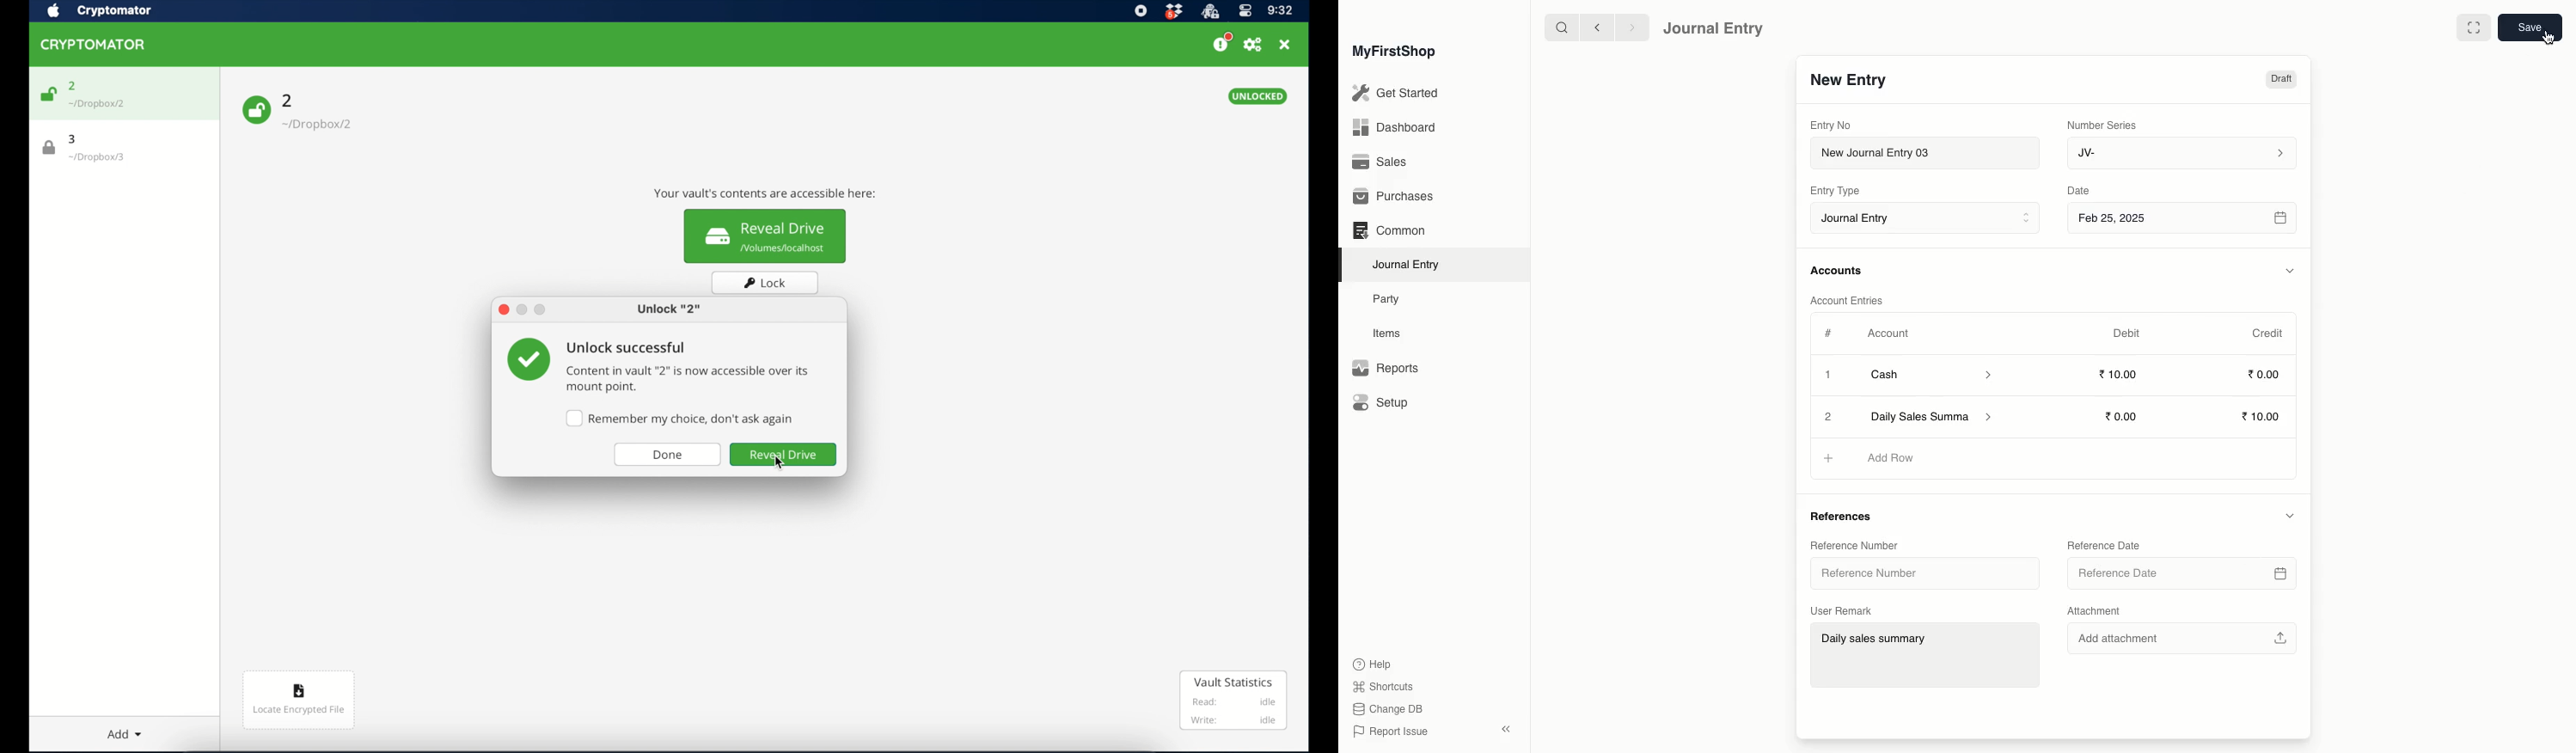 The image size is (2576, 756). Describe the element at coordinates (1387, 298) in the screenshot. I see `Party` at that location.